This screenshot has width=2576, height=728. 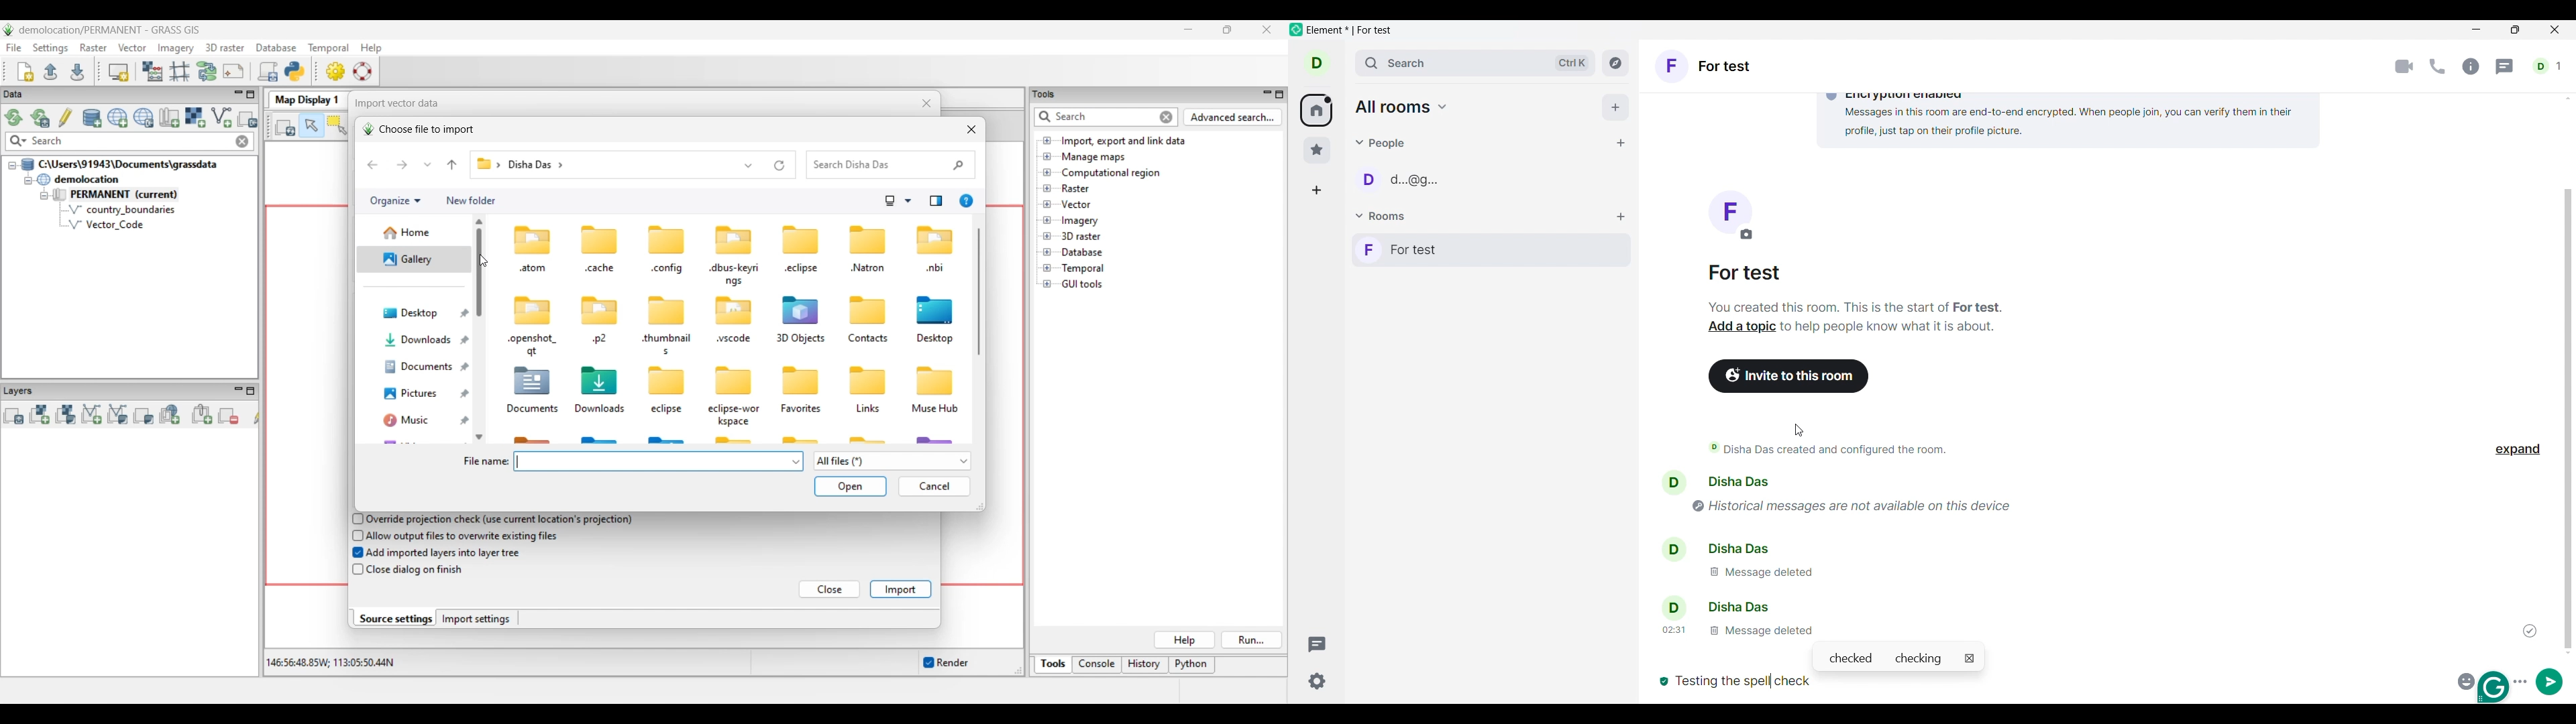 What do you see at coordinates (2464, 680) in the screenshot?
I see `Add emoji` at bounding box center [2464, 680].